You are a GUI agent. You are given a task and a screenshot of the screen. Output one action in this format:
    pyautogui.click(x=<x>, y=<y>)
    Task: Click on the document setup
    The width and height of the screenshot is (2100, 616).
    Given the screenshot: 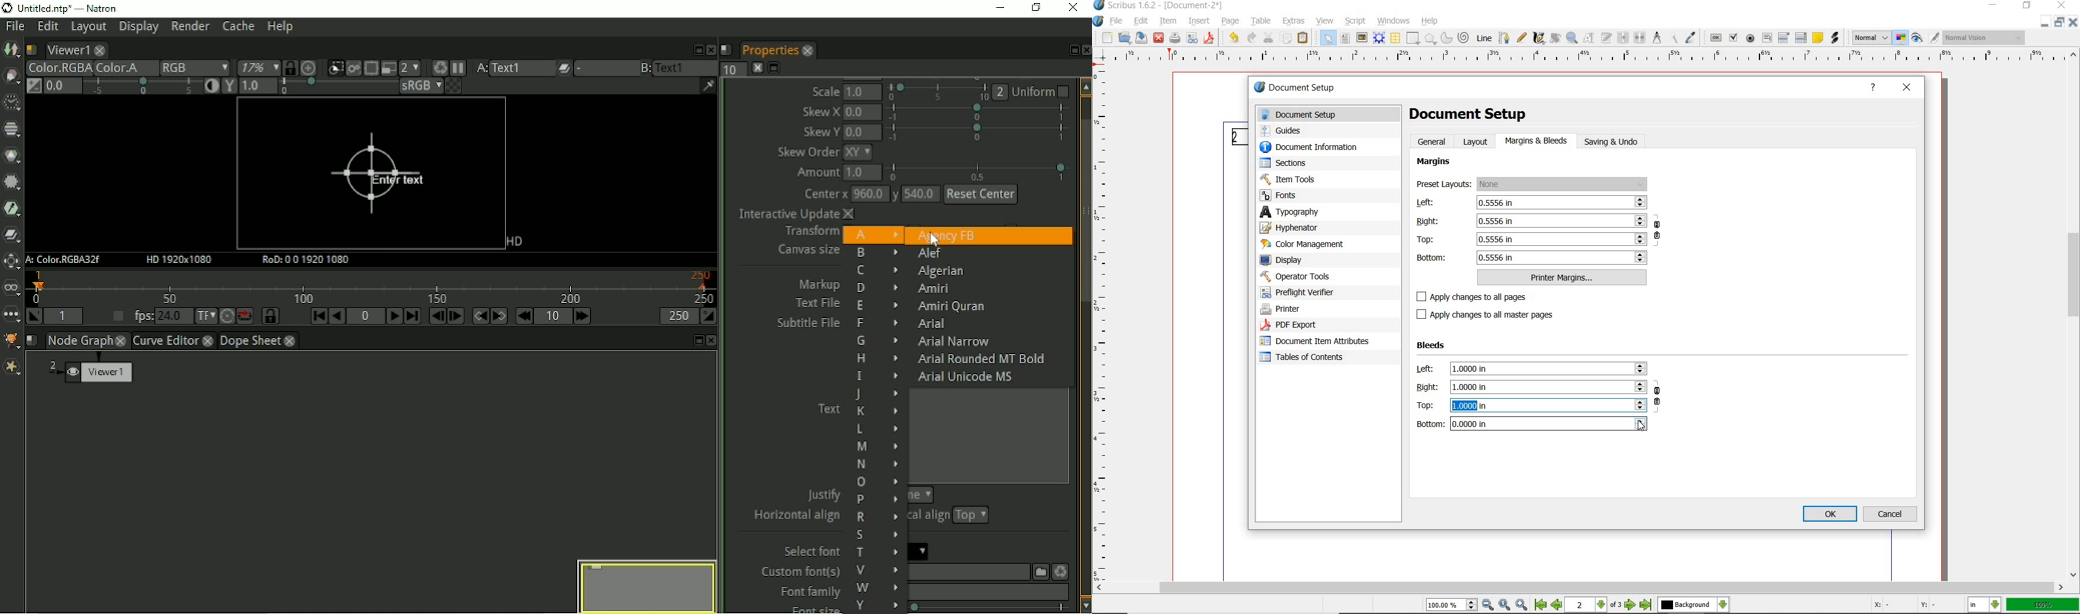 What is the action you would take?
    pyautogui.click(x=1470, y=113)
    